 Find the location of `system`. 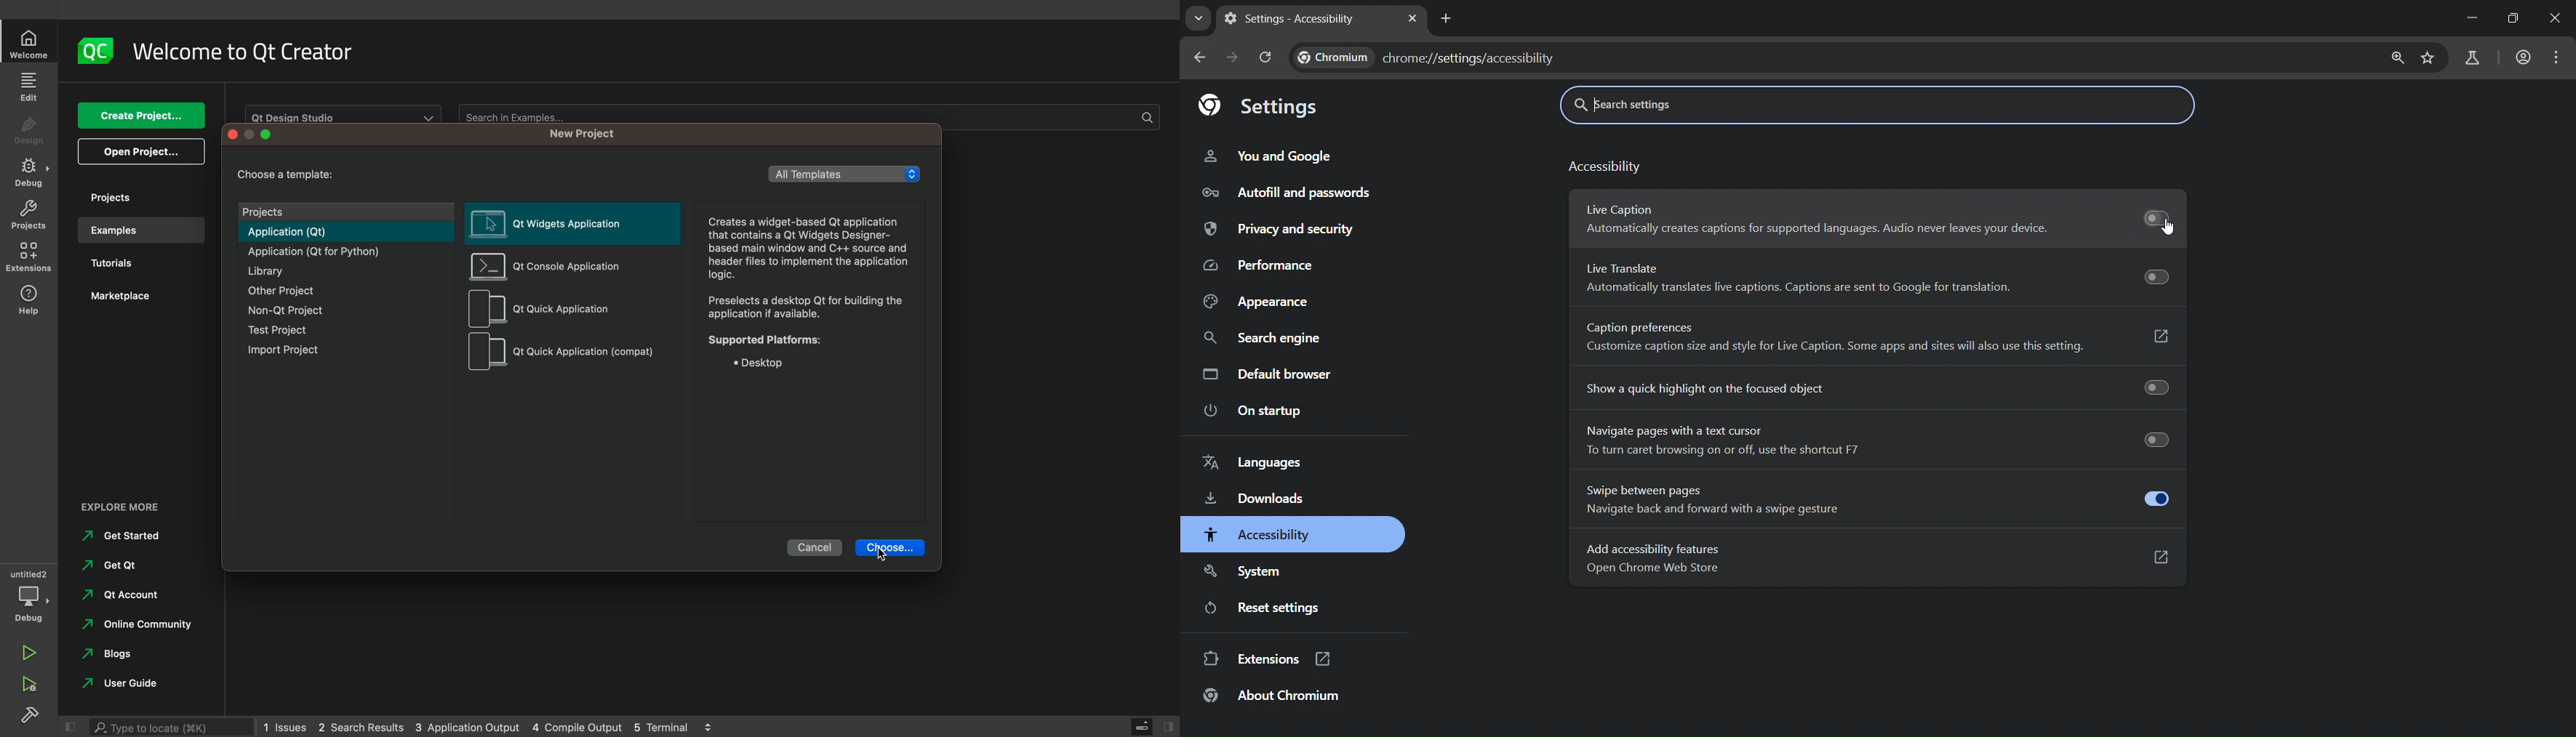

system is located at coordinates (1251, 573).